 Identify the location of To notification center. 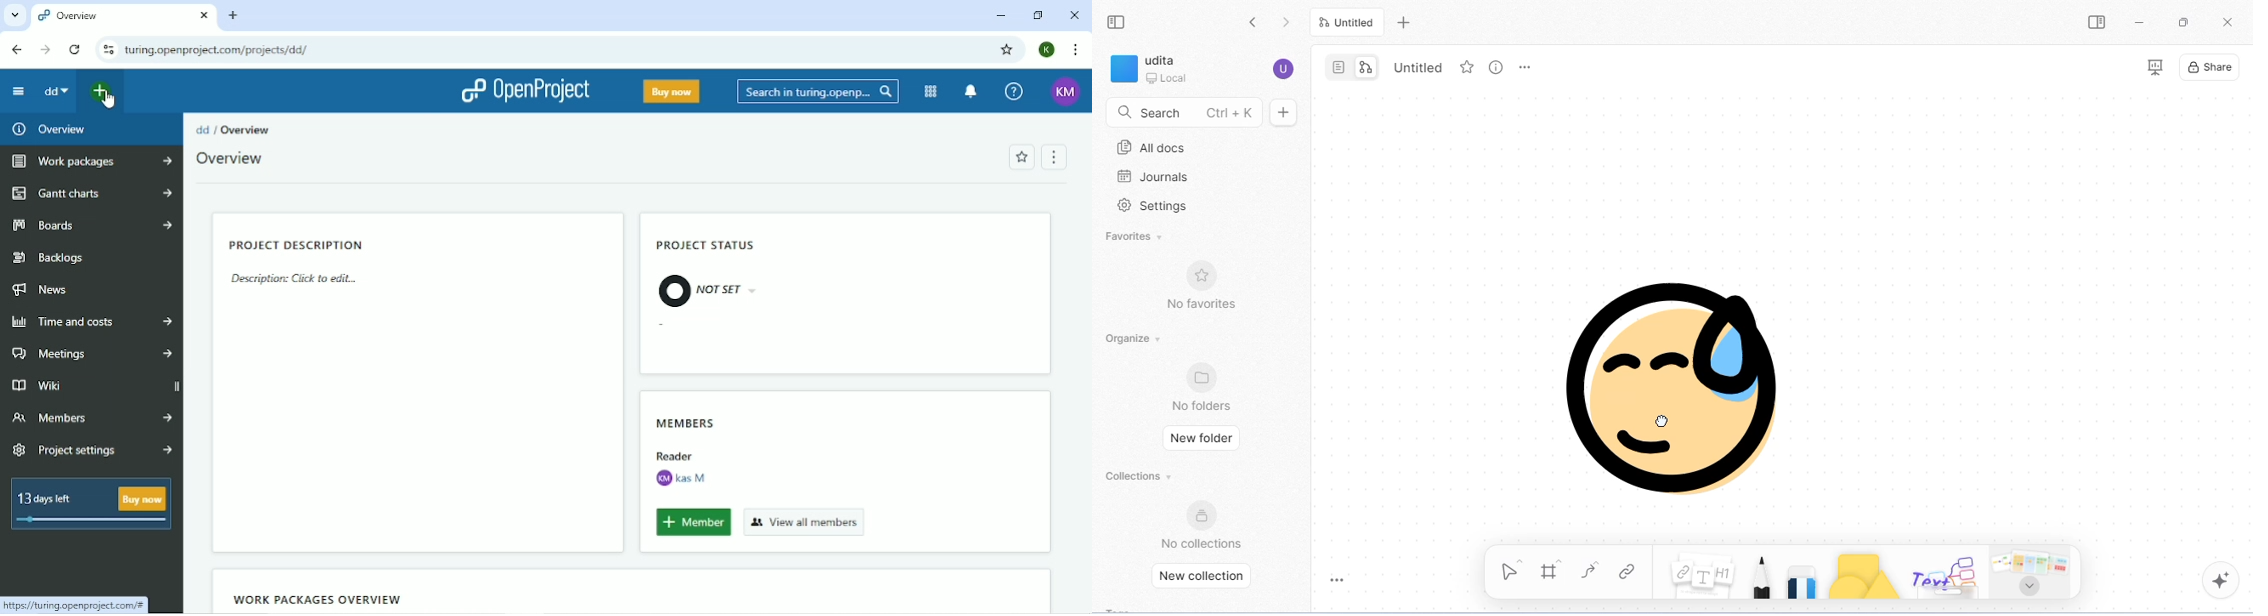
(971, 92).